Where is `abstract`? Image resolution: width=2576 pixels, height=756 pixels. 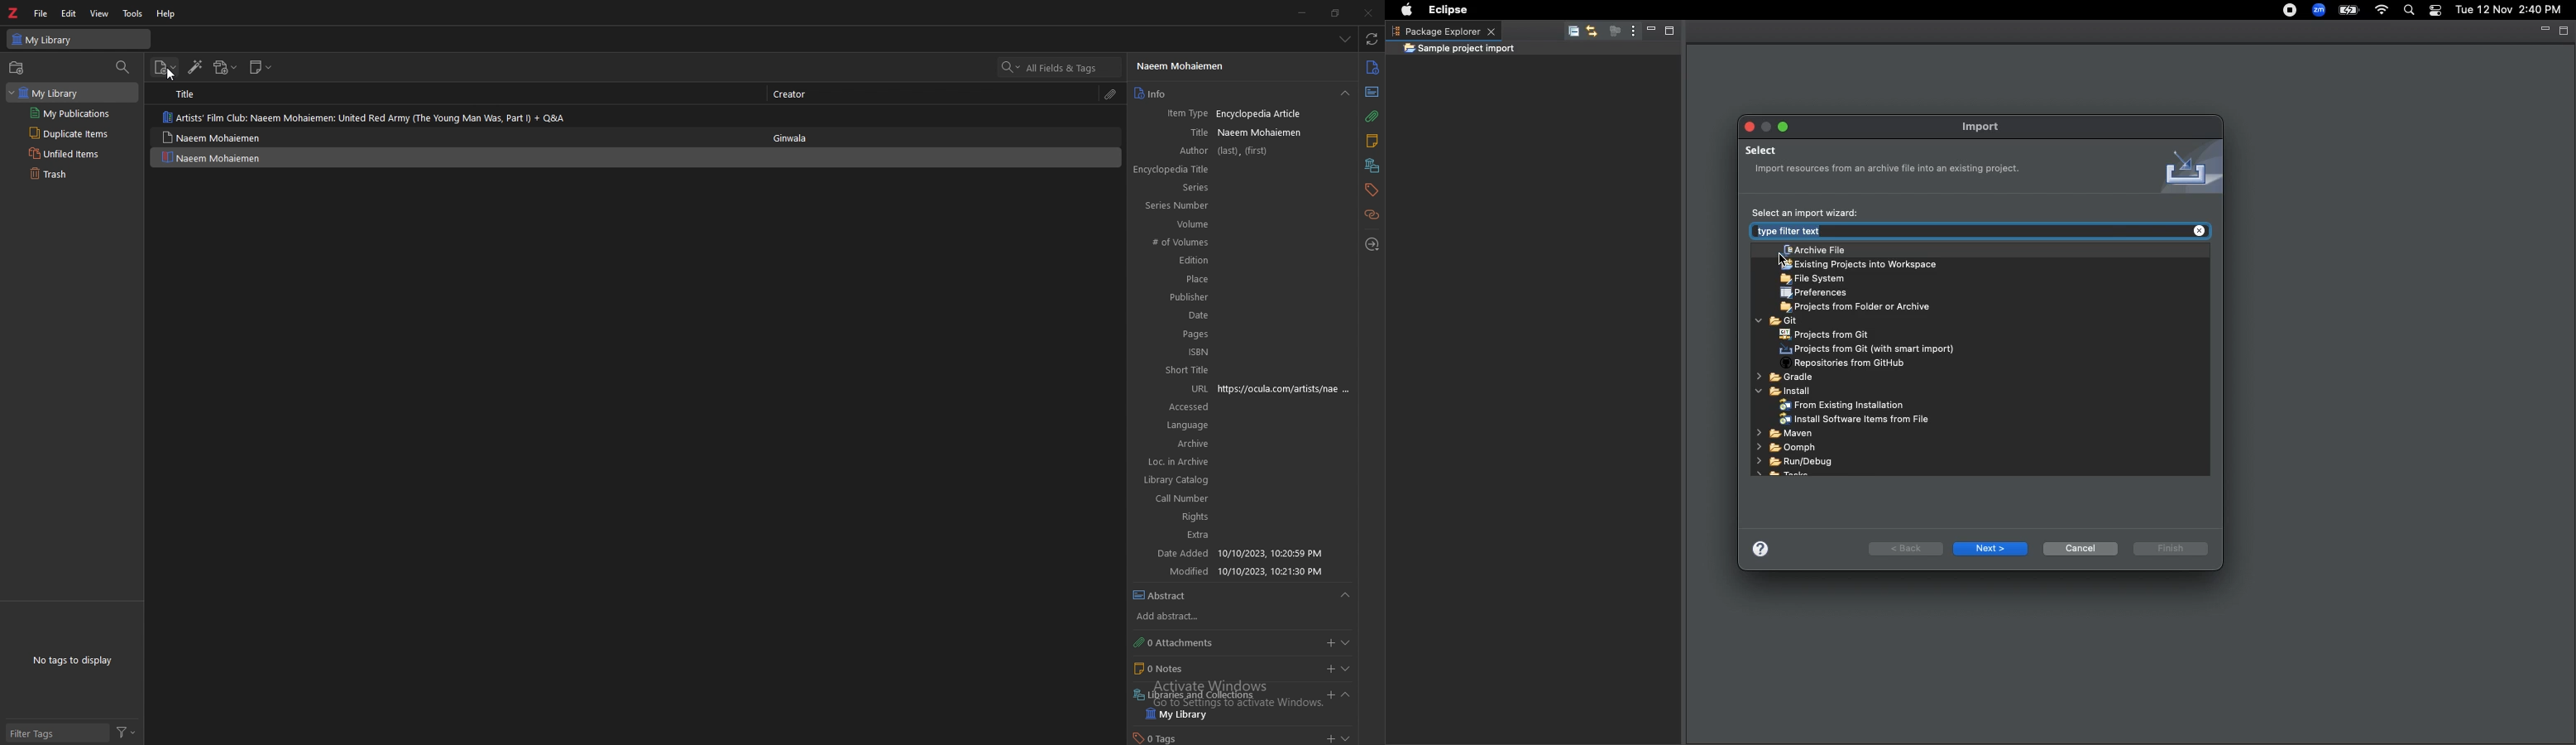
abstract is located at coordinates (1372, 92).